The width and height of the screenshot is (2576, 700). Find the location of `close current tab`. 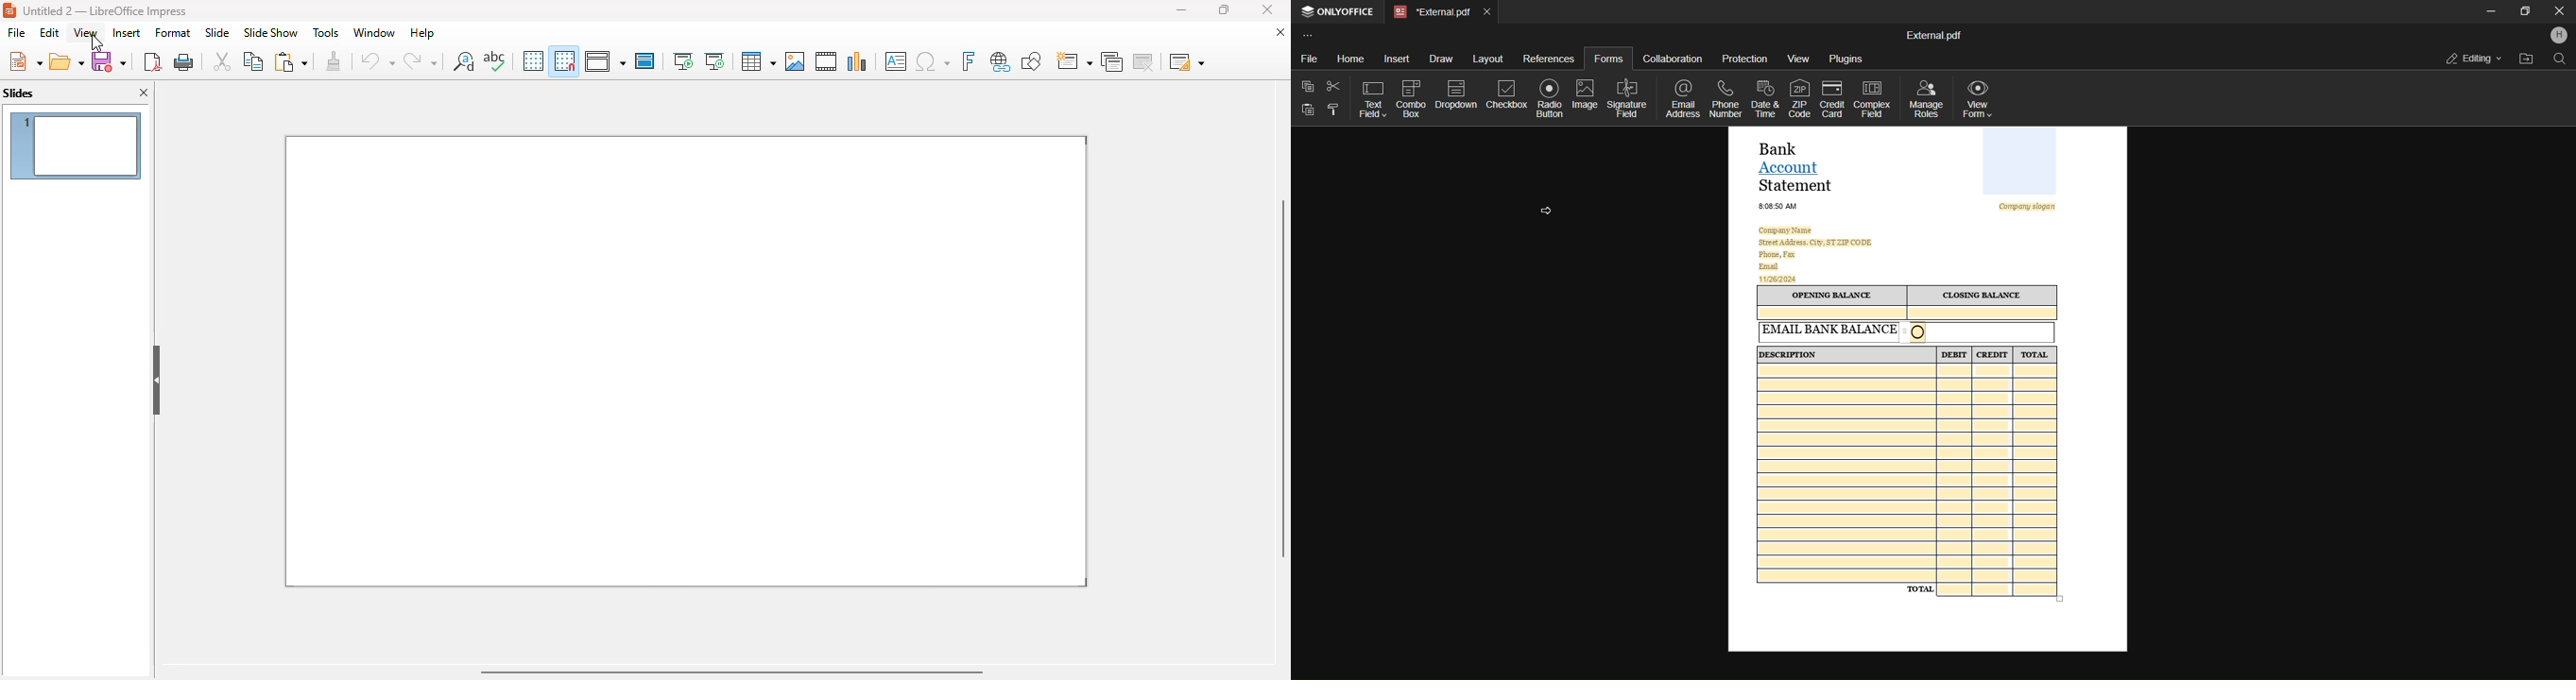

close current tab is located at coordinates (1486, 10).